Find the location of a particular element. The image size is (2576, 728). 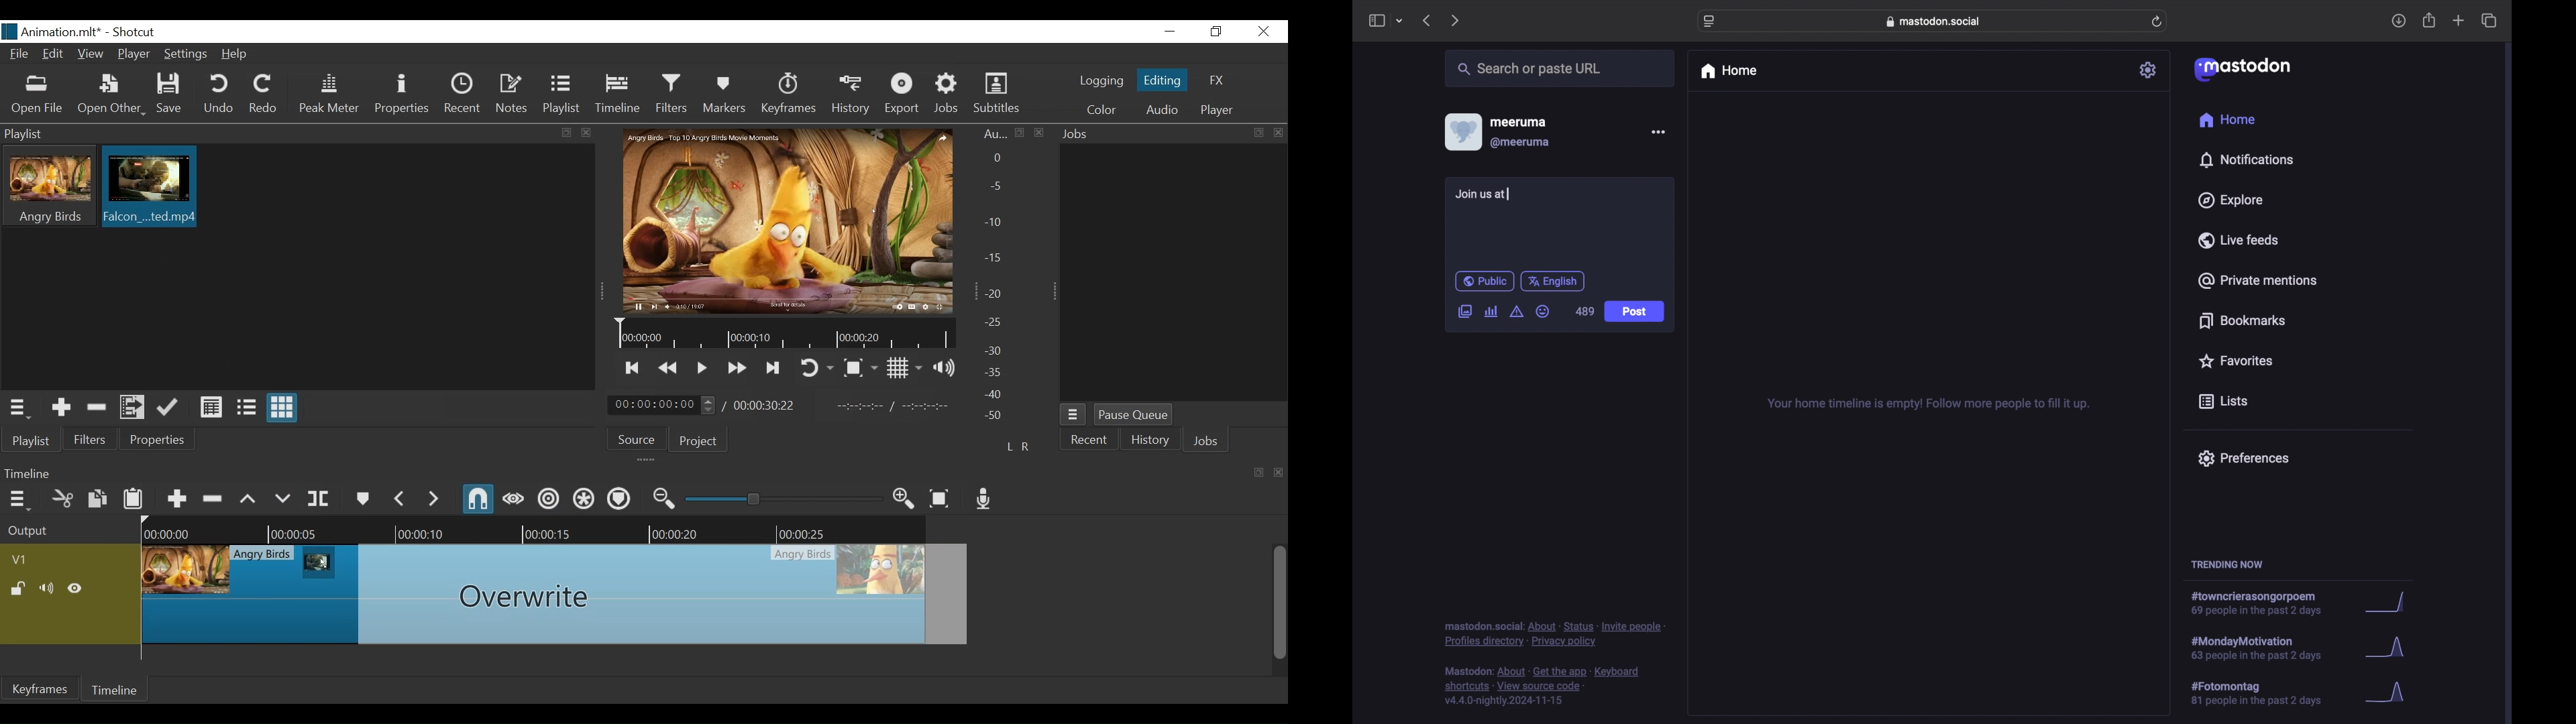

@meeruma is located at coordinates (1520, 143).